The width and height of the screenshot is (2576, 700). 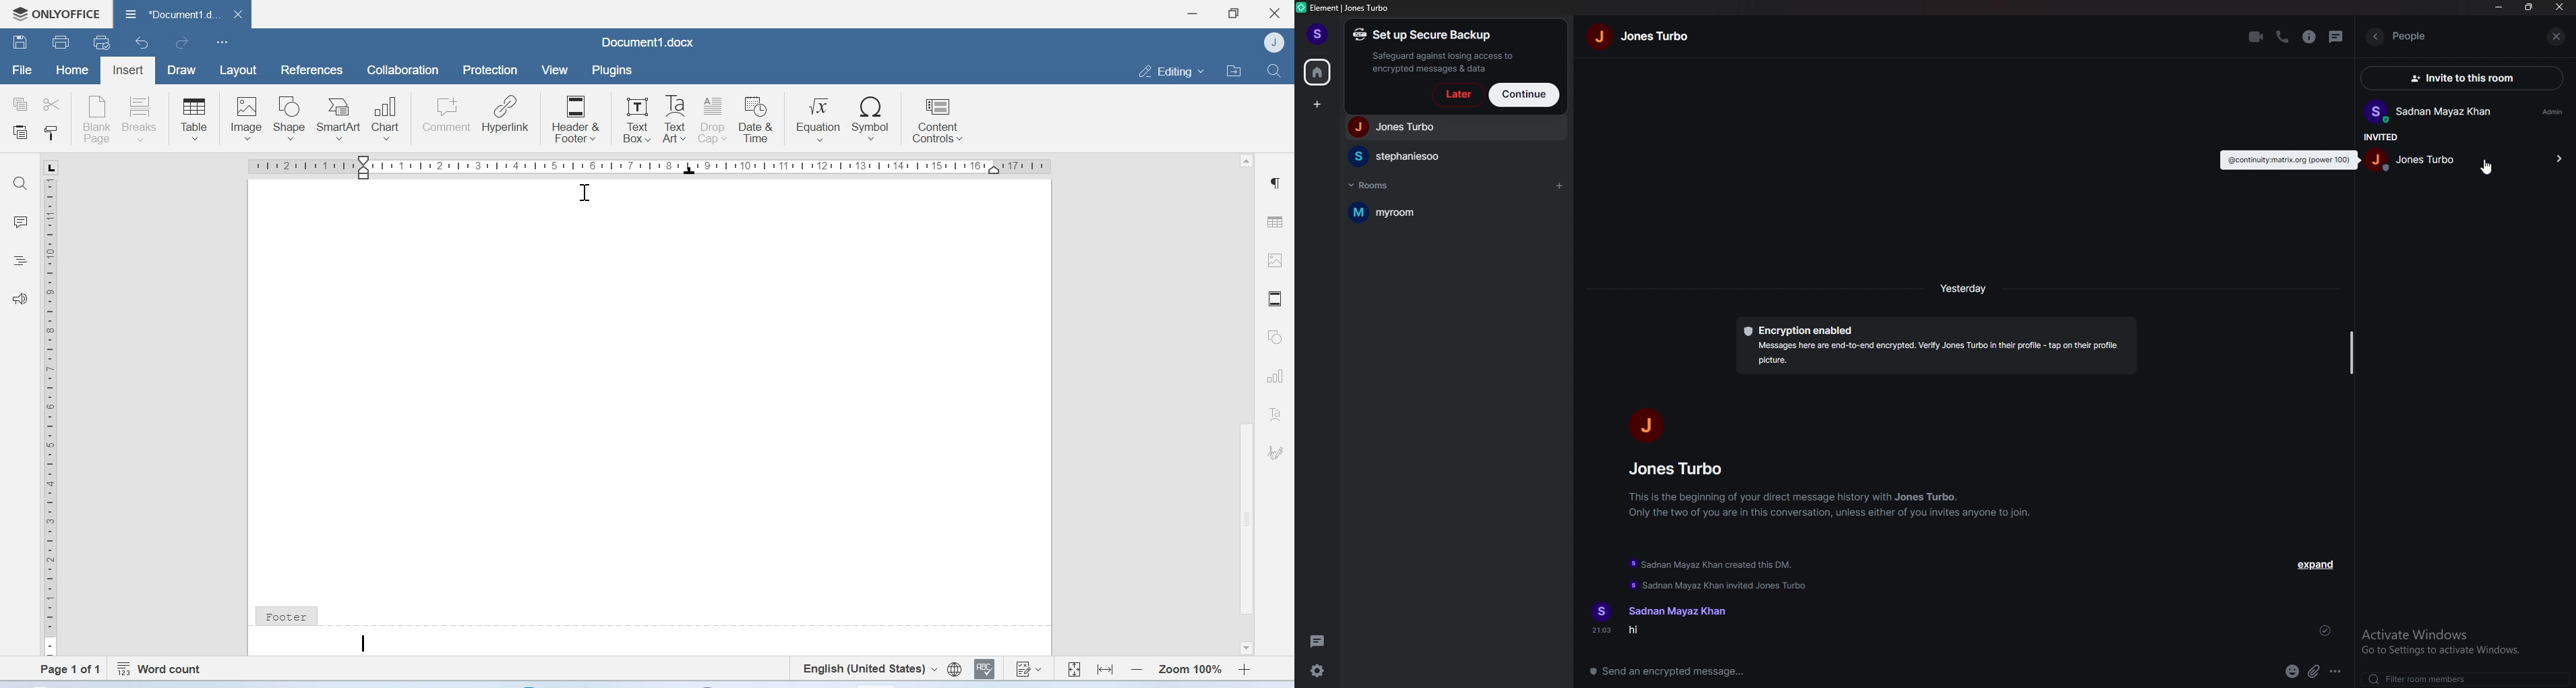 I want to click on threads, so click(x=2337, y=36).